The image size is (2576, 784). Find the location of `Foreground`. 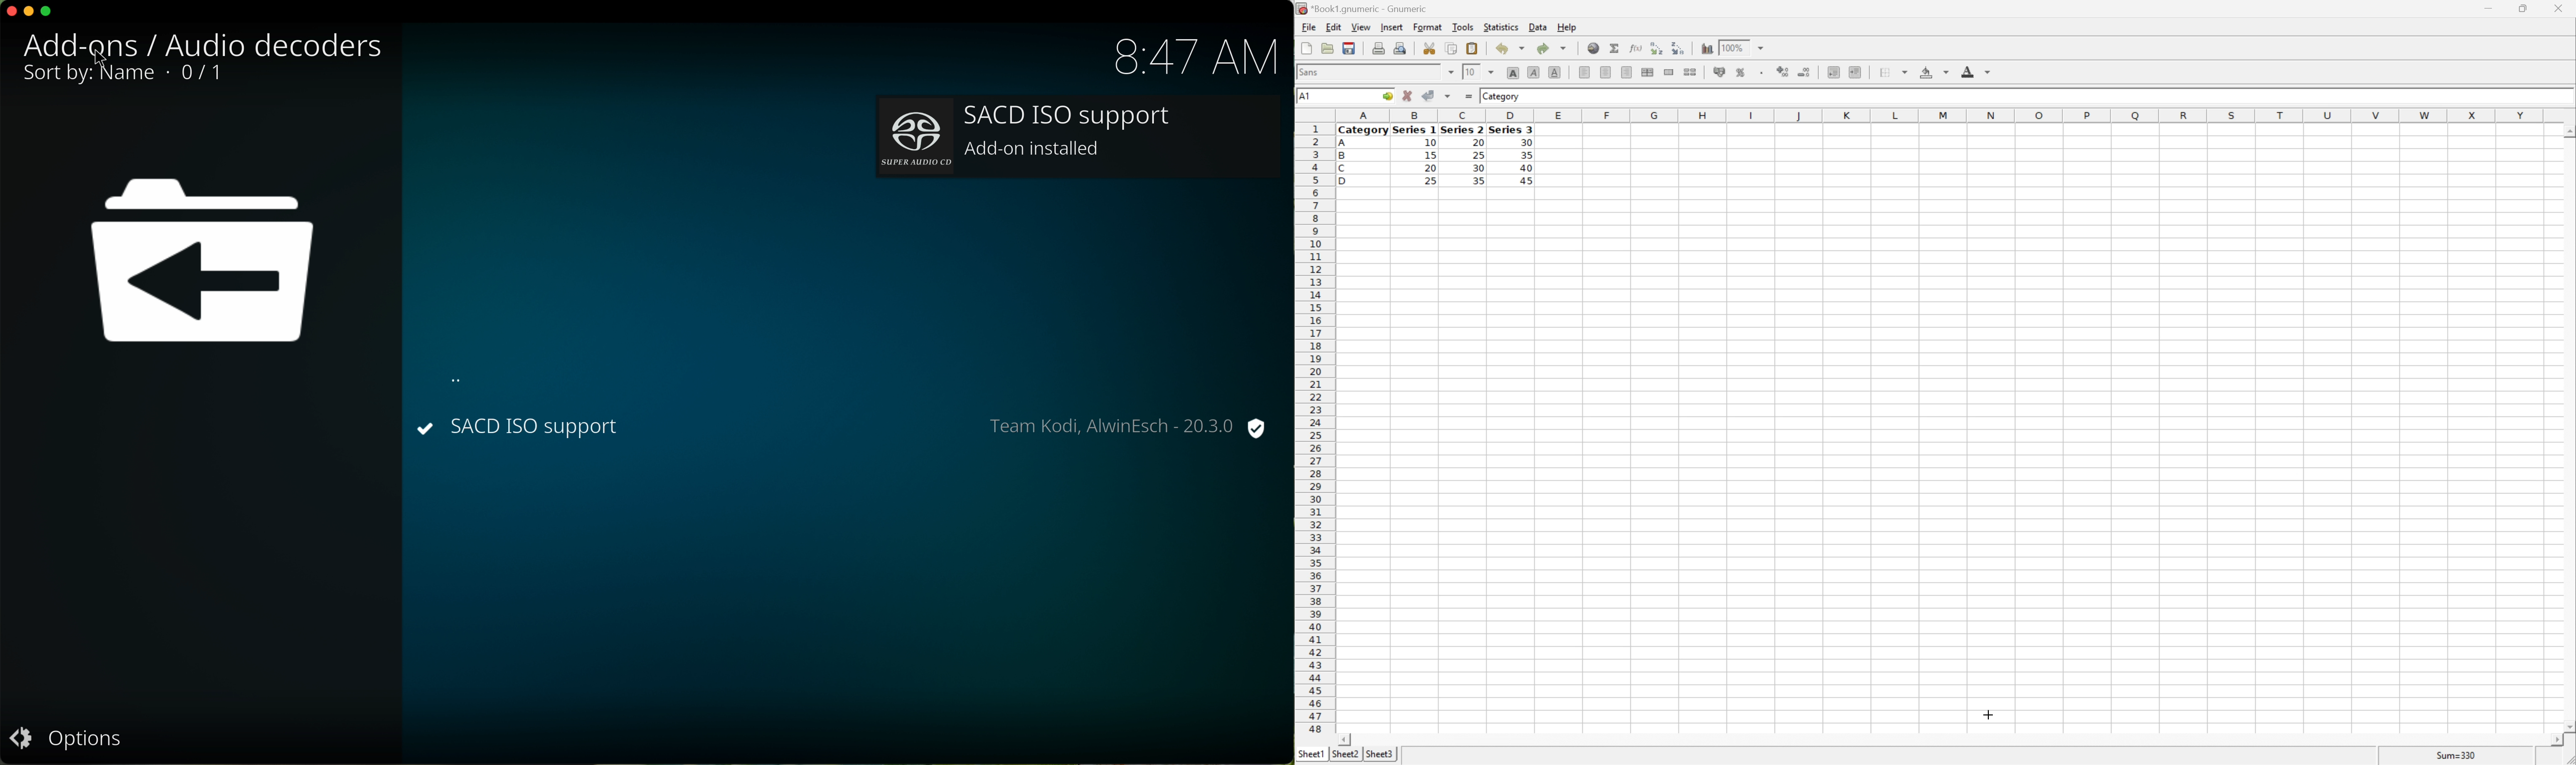

Foreground is located at coordinates (1975, 70).